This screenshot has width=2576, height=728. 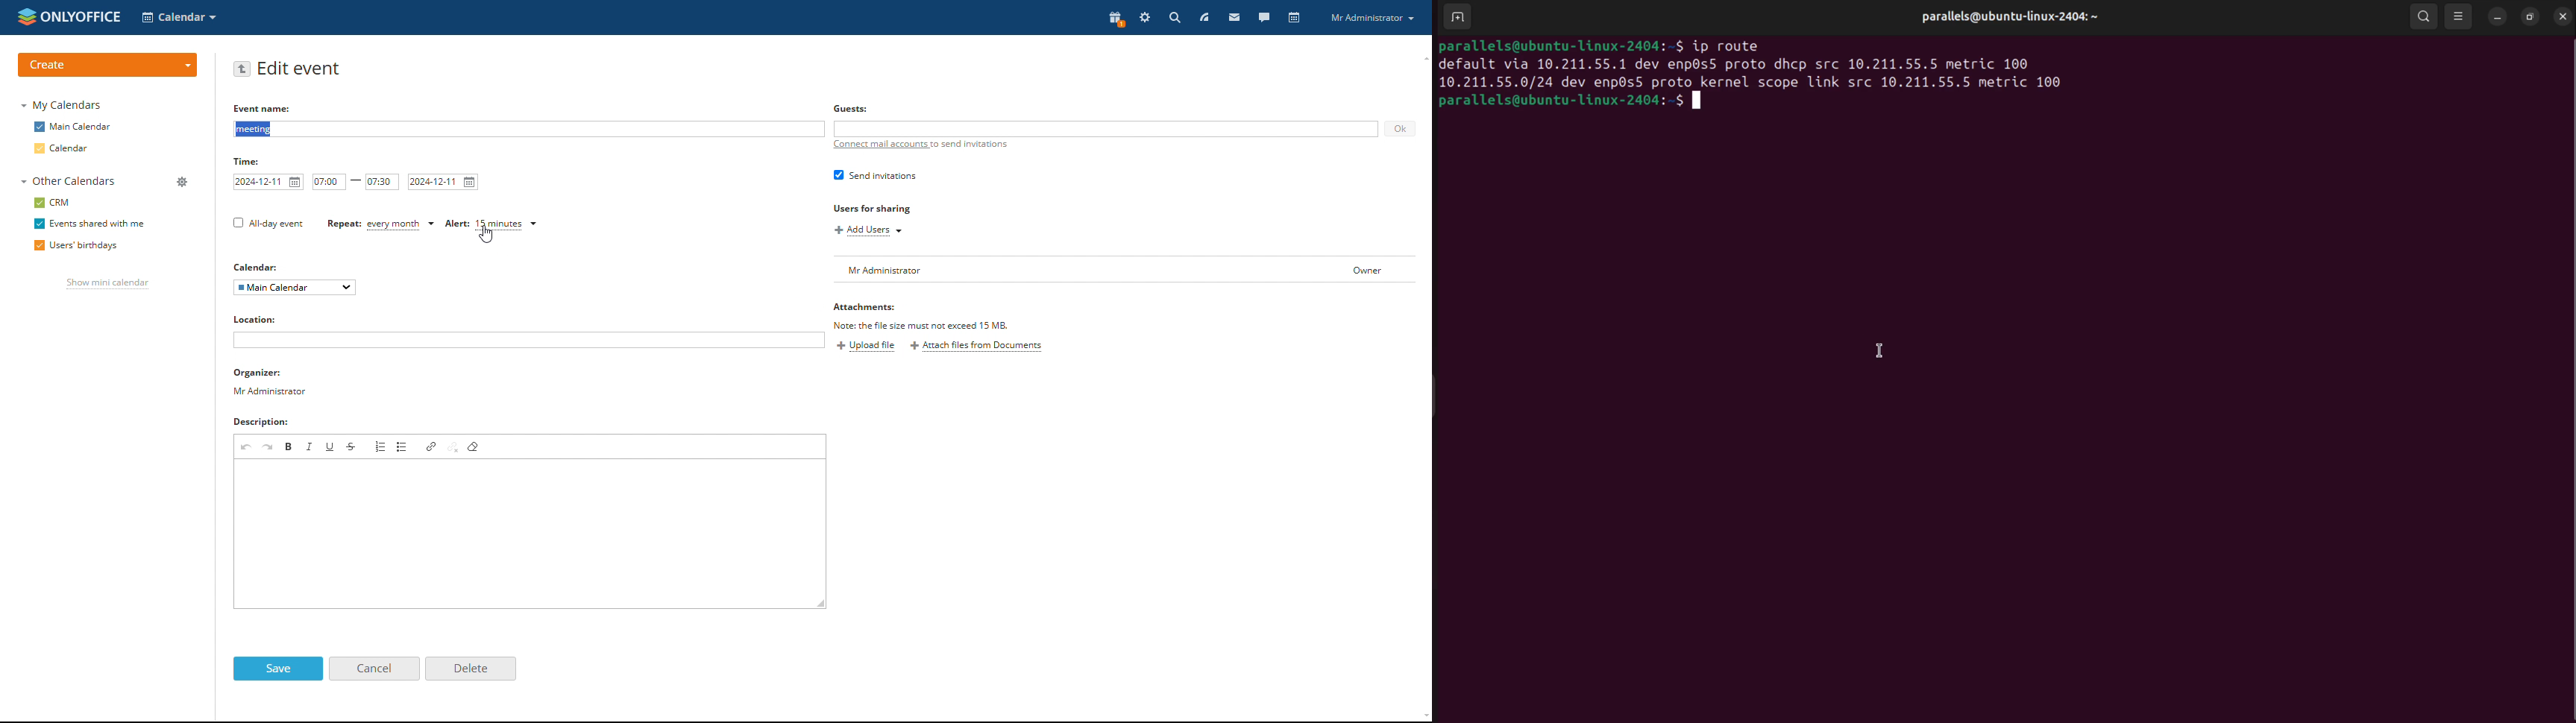 What do you see at coordinates (920, 149) in the screenshot?
I see `connect mail accounts` at bounding box center [920, 149].